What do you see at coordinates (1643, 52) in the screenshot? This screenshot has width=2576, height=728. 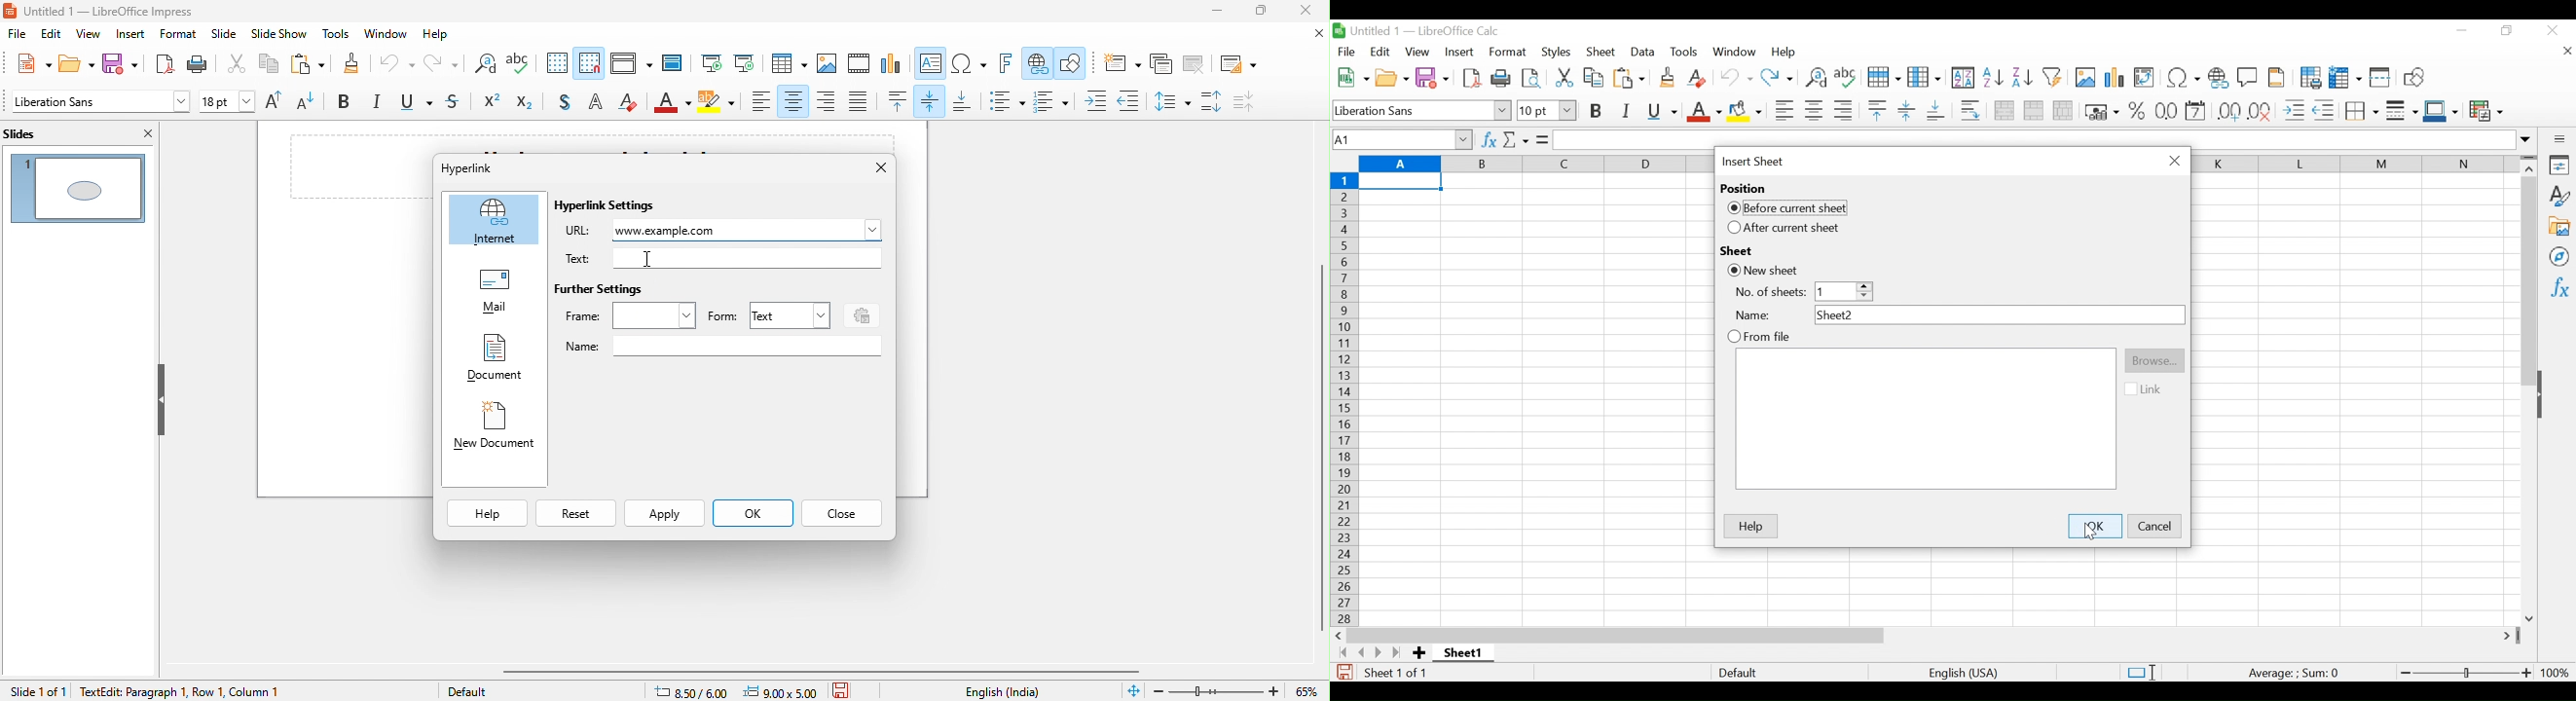 I see `Data` at bounding box center [1643, 52].